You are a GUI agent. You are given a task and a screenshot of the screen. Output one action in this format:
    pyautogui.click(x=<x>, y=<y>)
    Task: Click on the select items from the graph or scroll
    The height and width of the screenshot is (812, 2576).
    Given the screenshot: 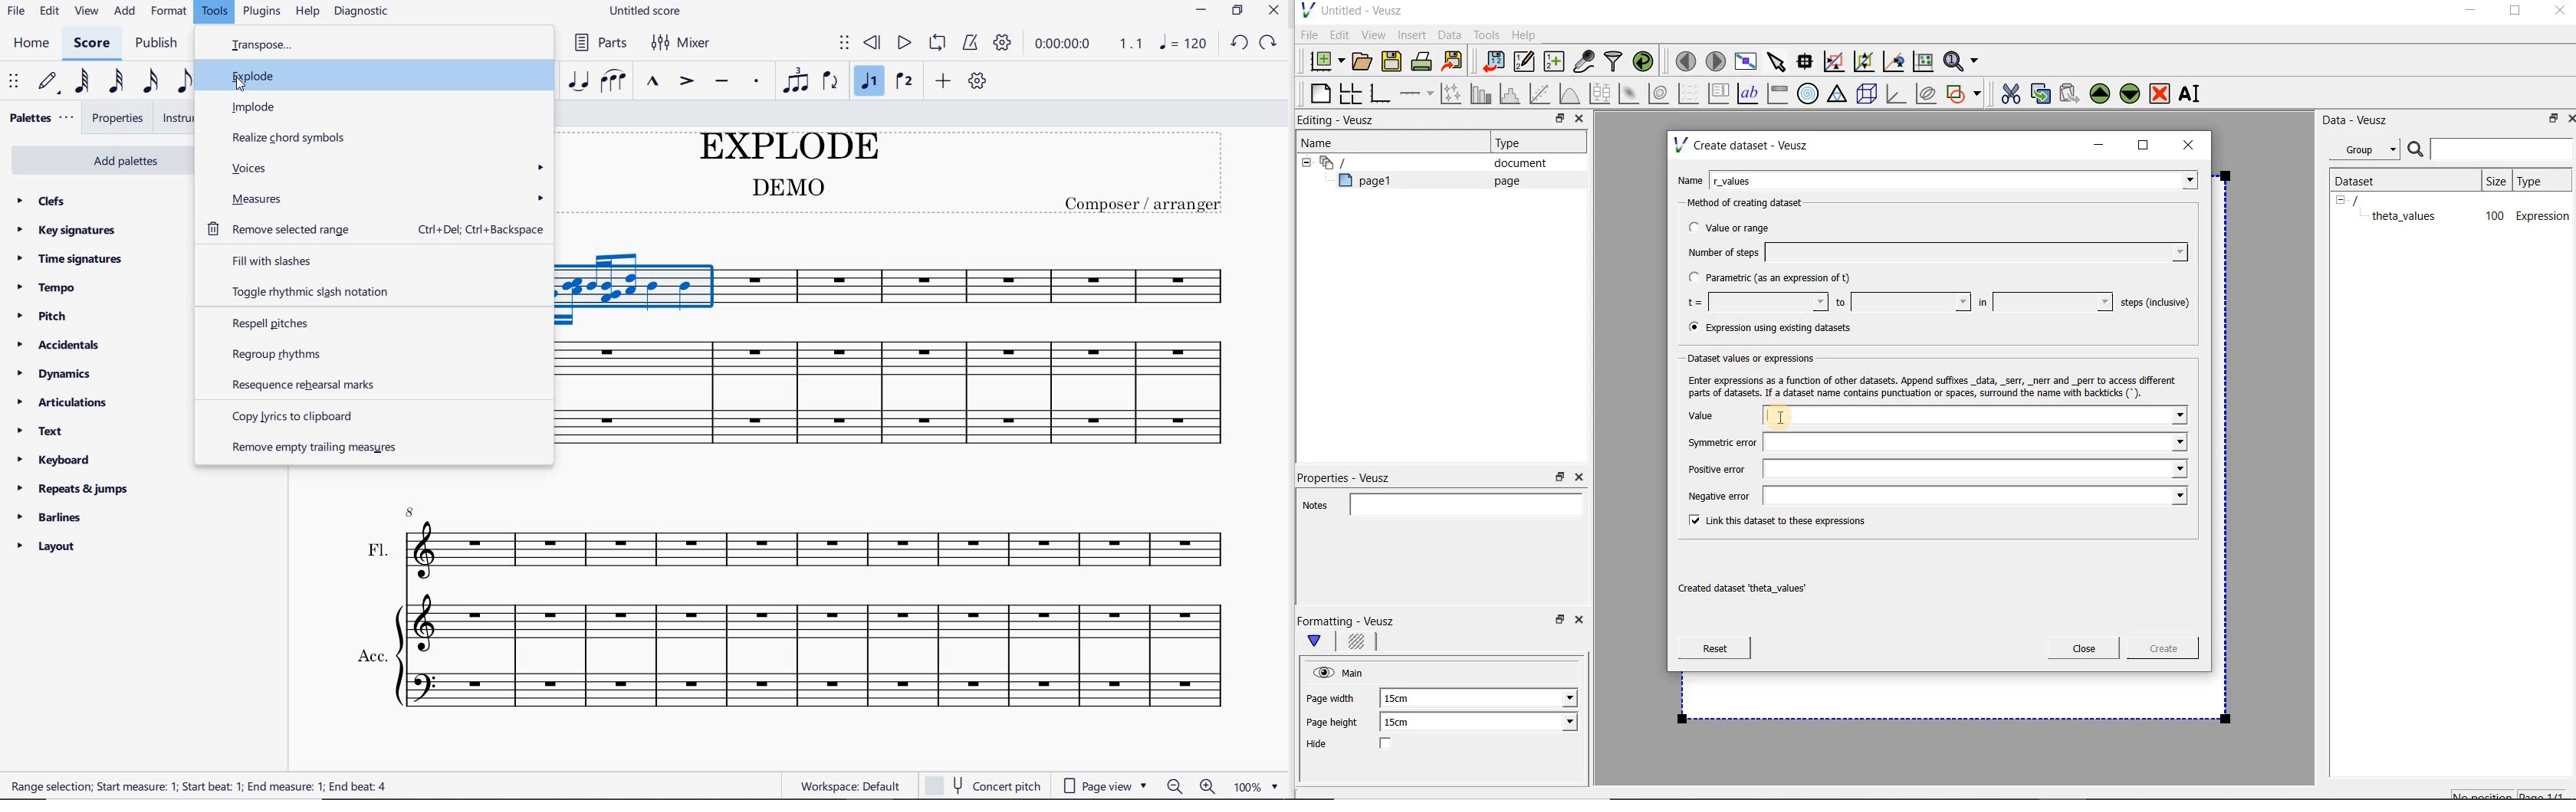 What is the action you would take?
    pyautogui.click(x=1776, y=60)
    